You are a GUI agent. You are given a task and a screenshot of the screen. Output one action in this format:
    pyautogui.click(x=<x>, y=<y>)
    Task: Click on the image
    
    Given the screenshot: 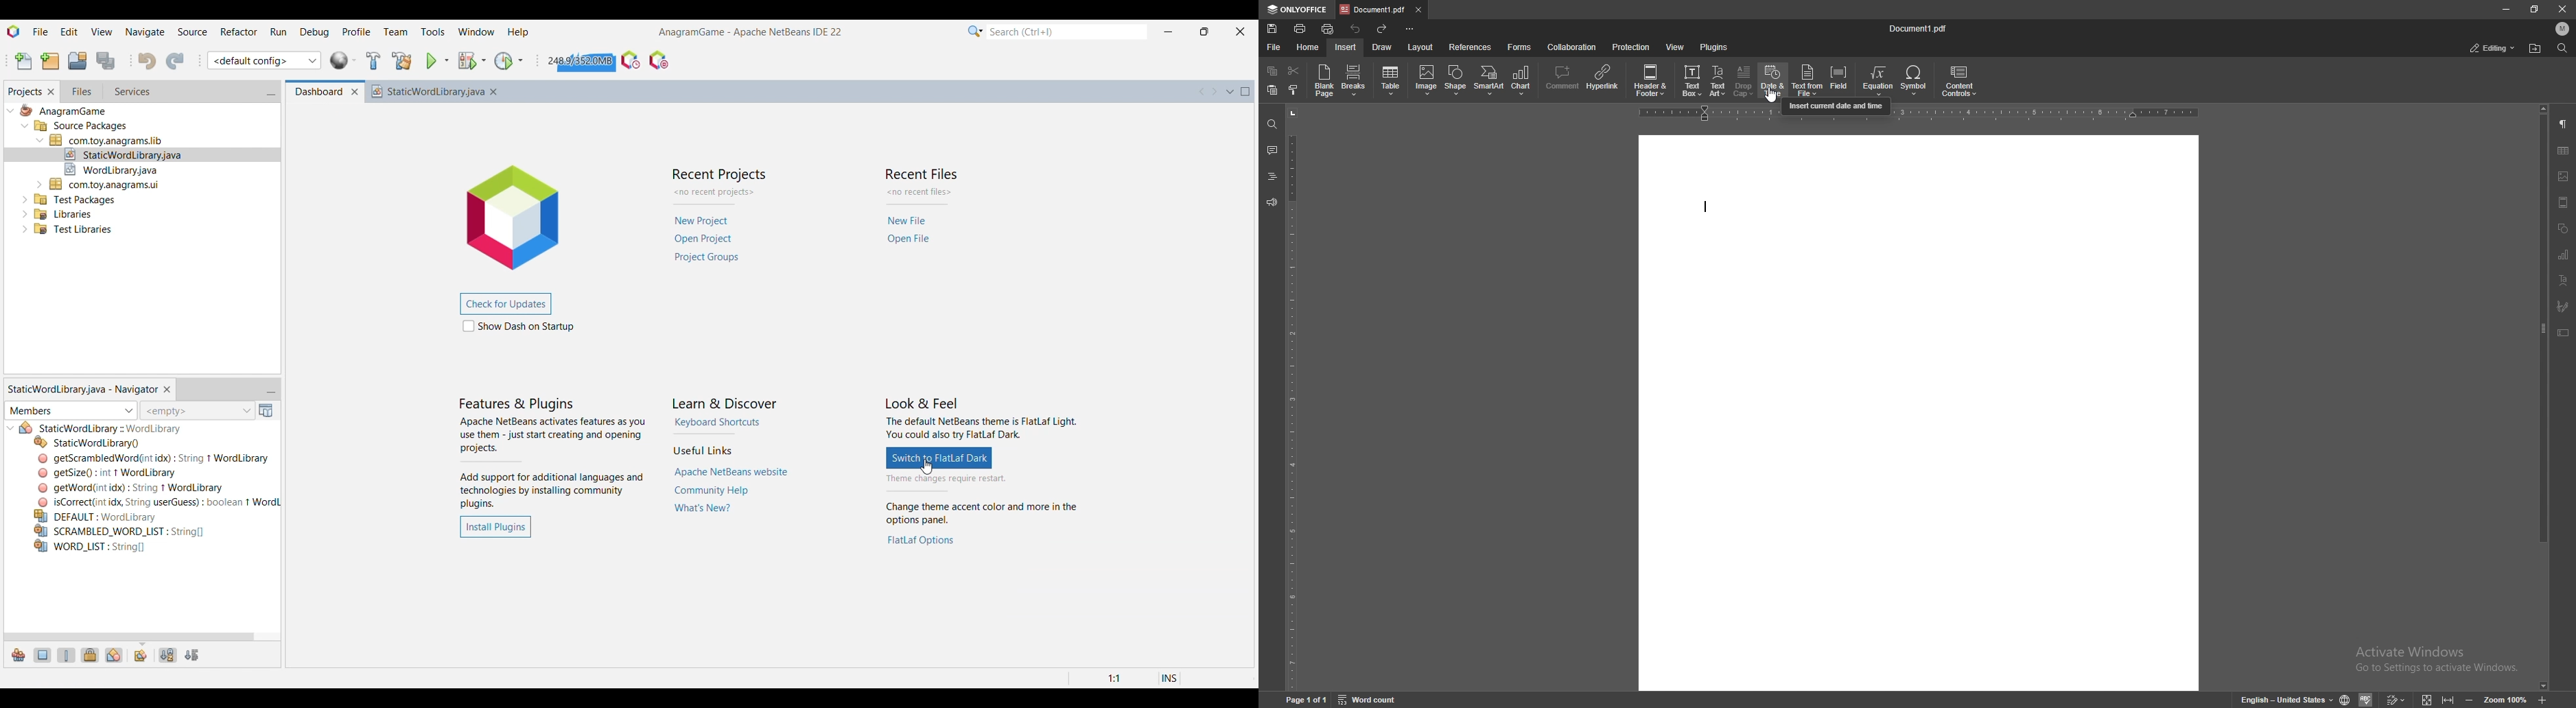 What is the action you would take?
    pyautogui.click(x=1425, y=80)
    